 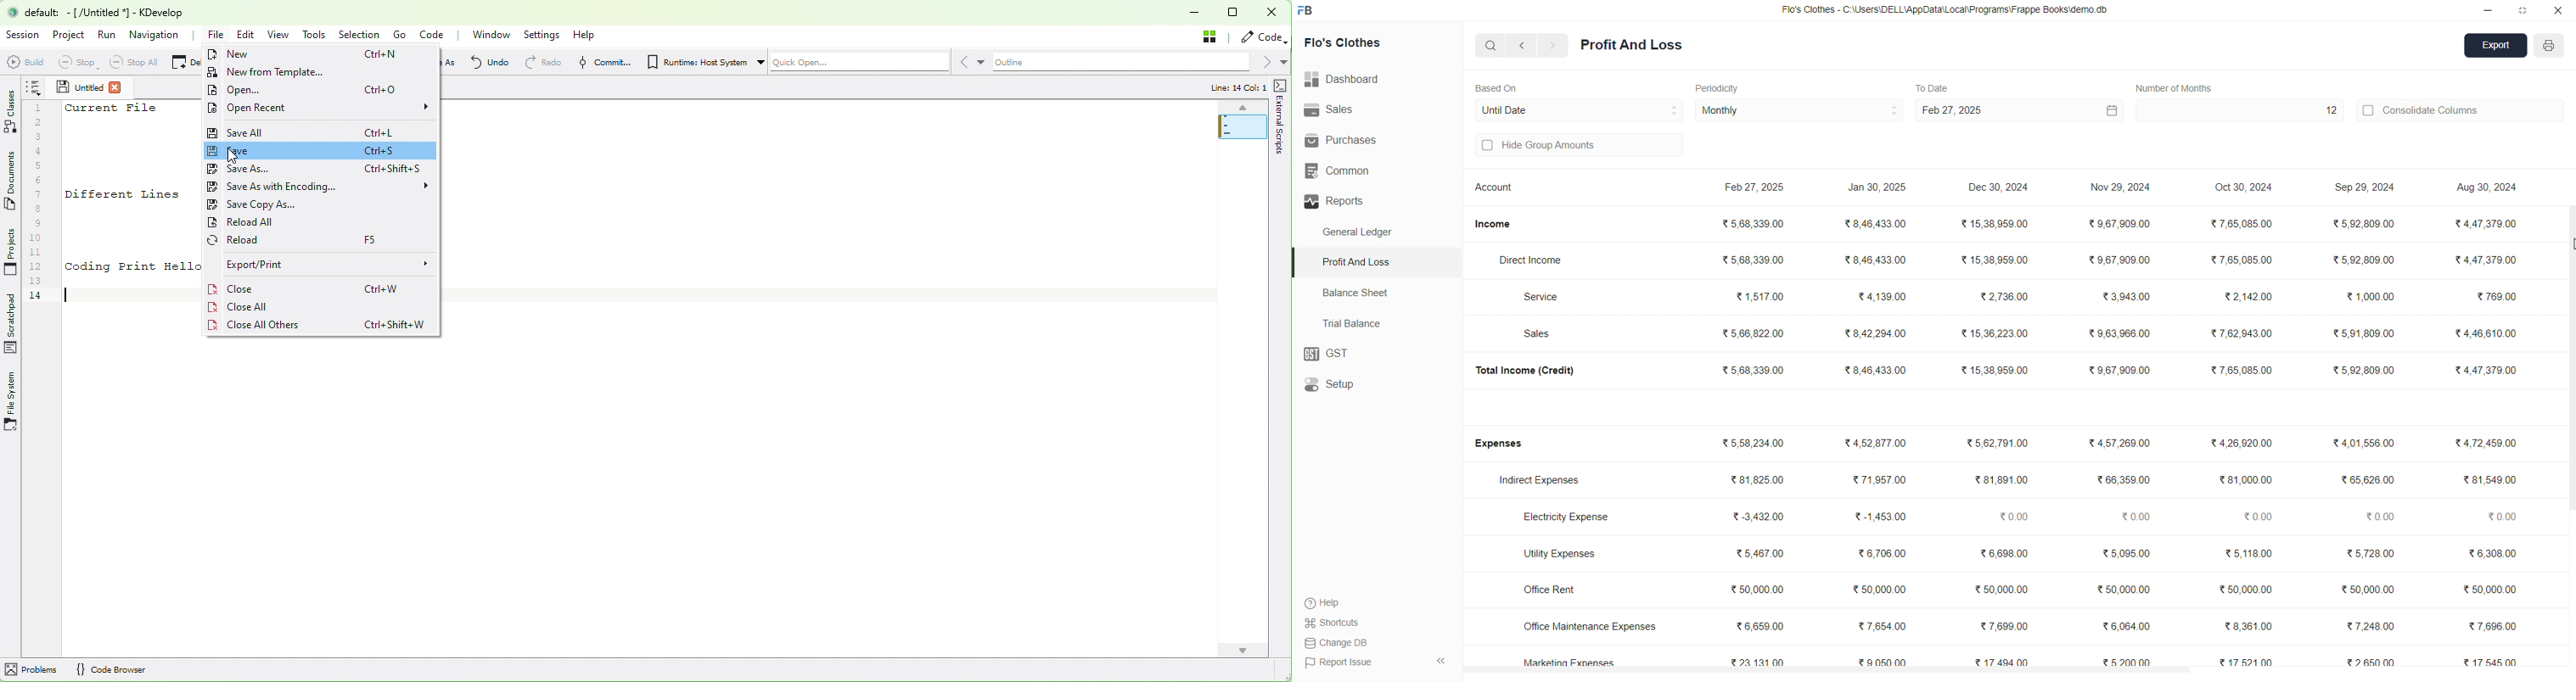 I want to click on ₹50,000.00, so click(x=2006, y=590).